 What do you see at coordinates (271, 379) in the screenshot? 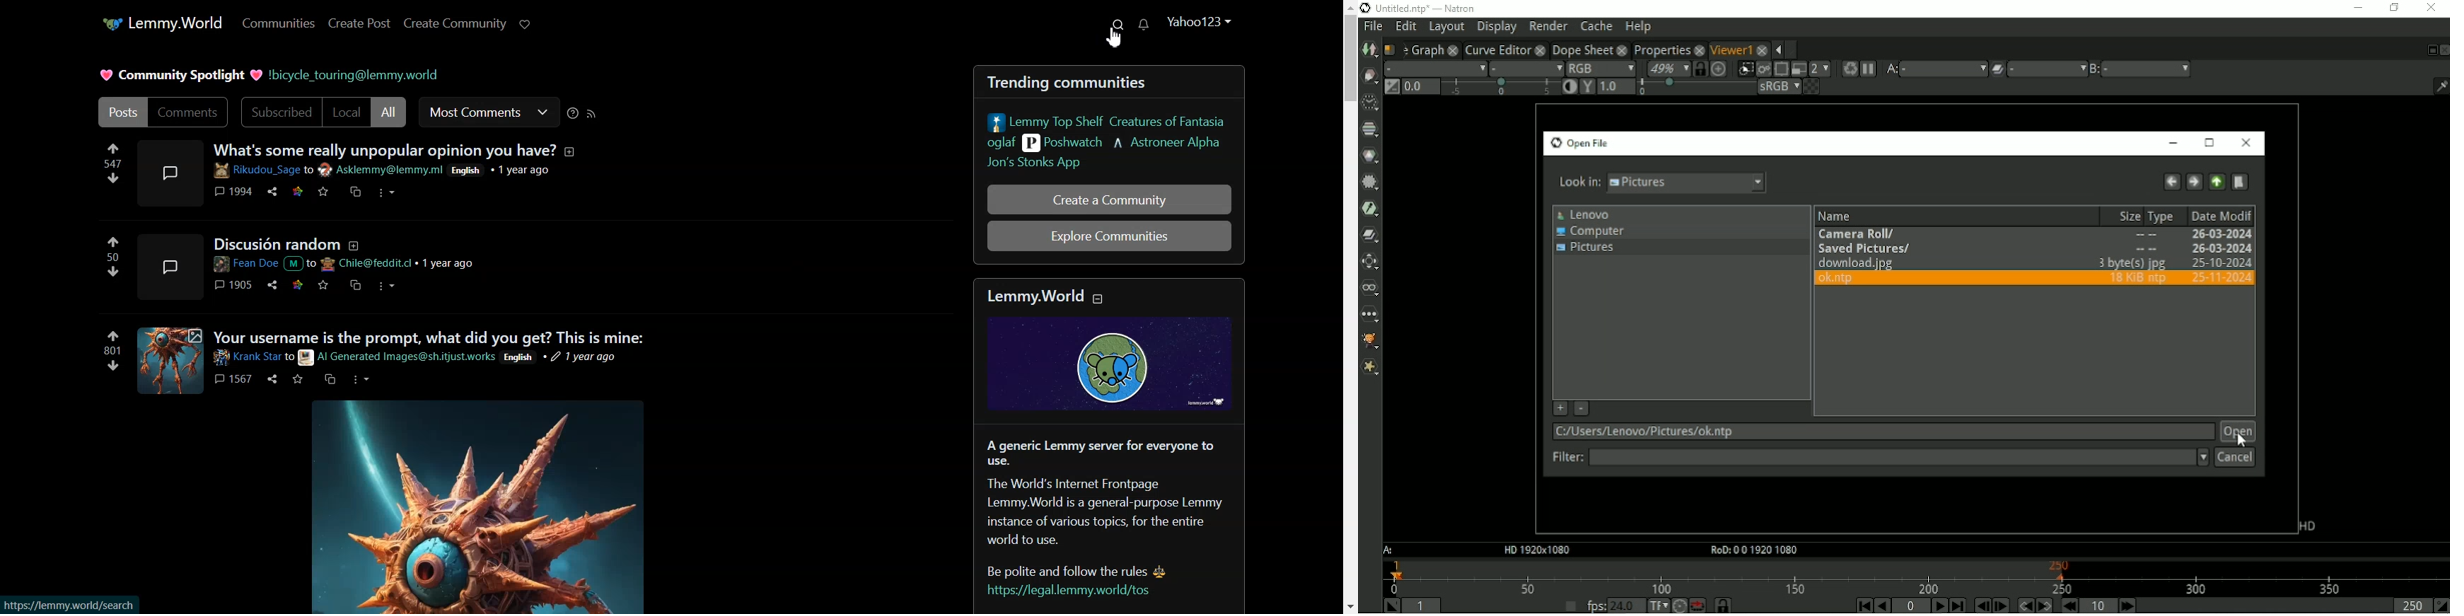
I see `share` at bounding box center [271, 379].